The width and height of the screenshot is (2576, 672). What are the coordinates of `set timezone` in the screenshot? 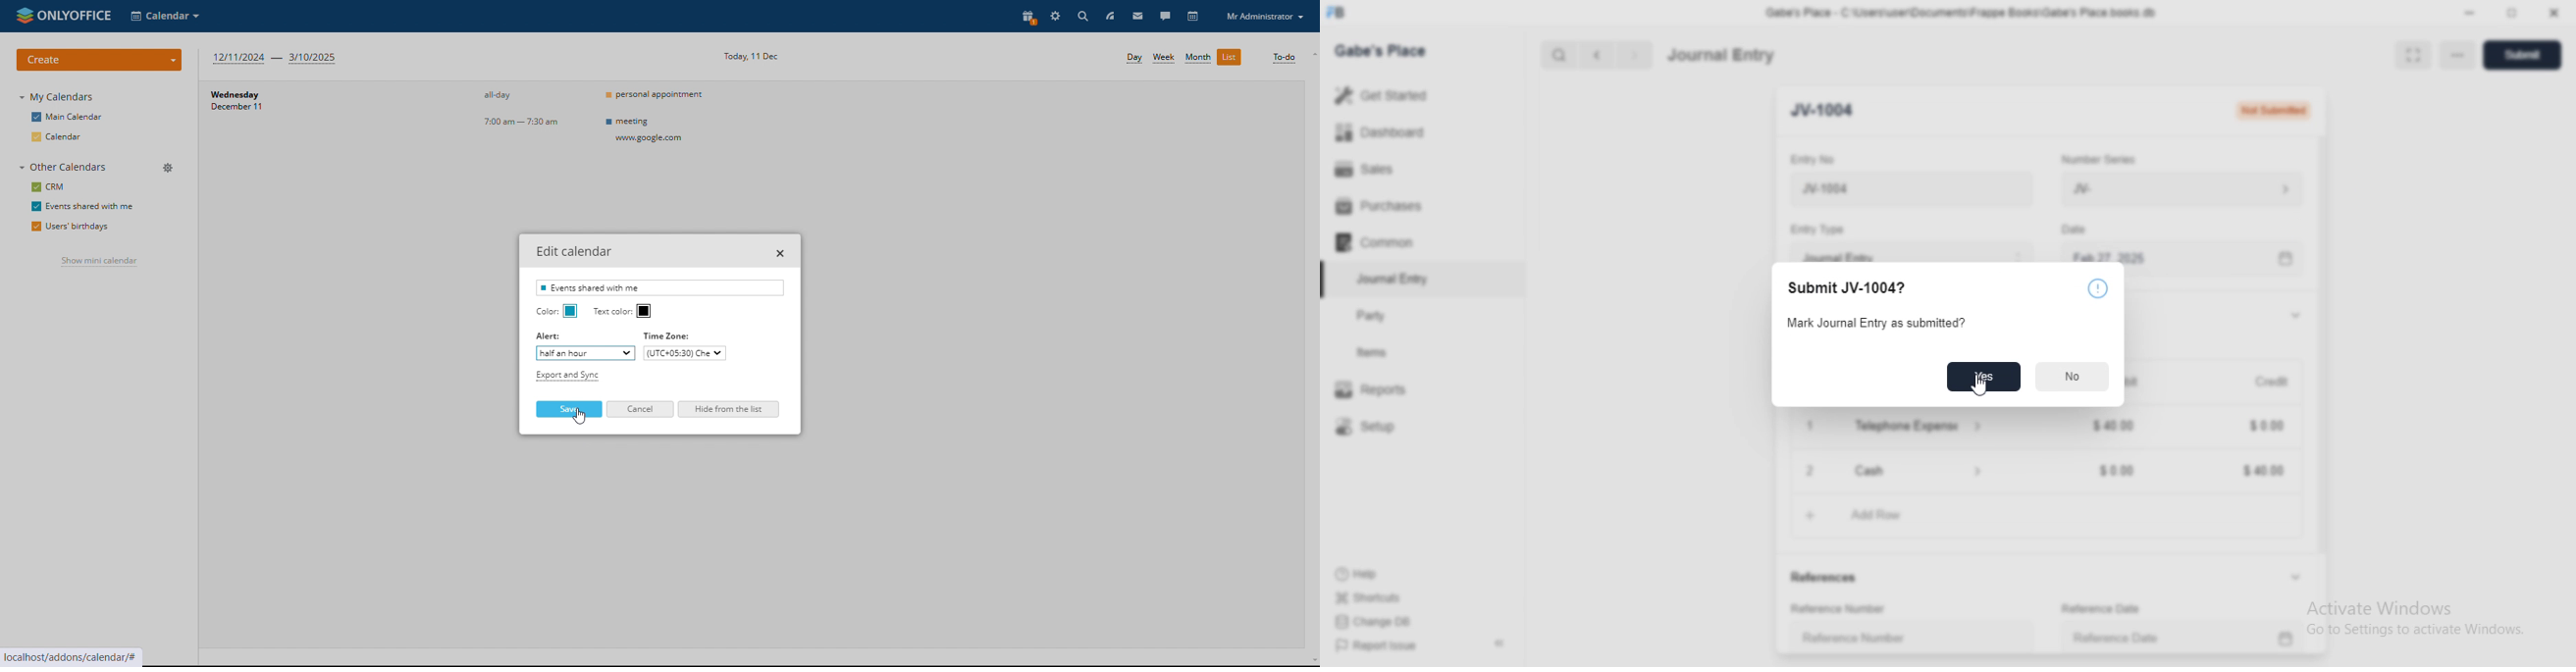 It's located at (684, 353).